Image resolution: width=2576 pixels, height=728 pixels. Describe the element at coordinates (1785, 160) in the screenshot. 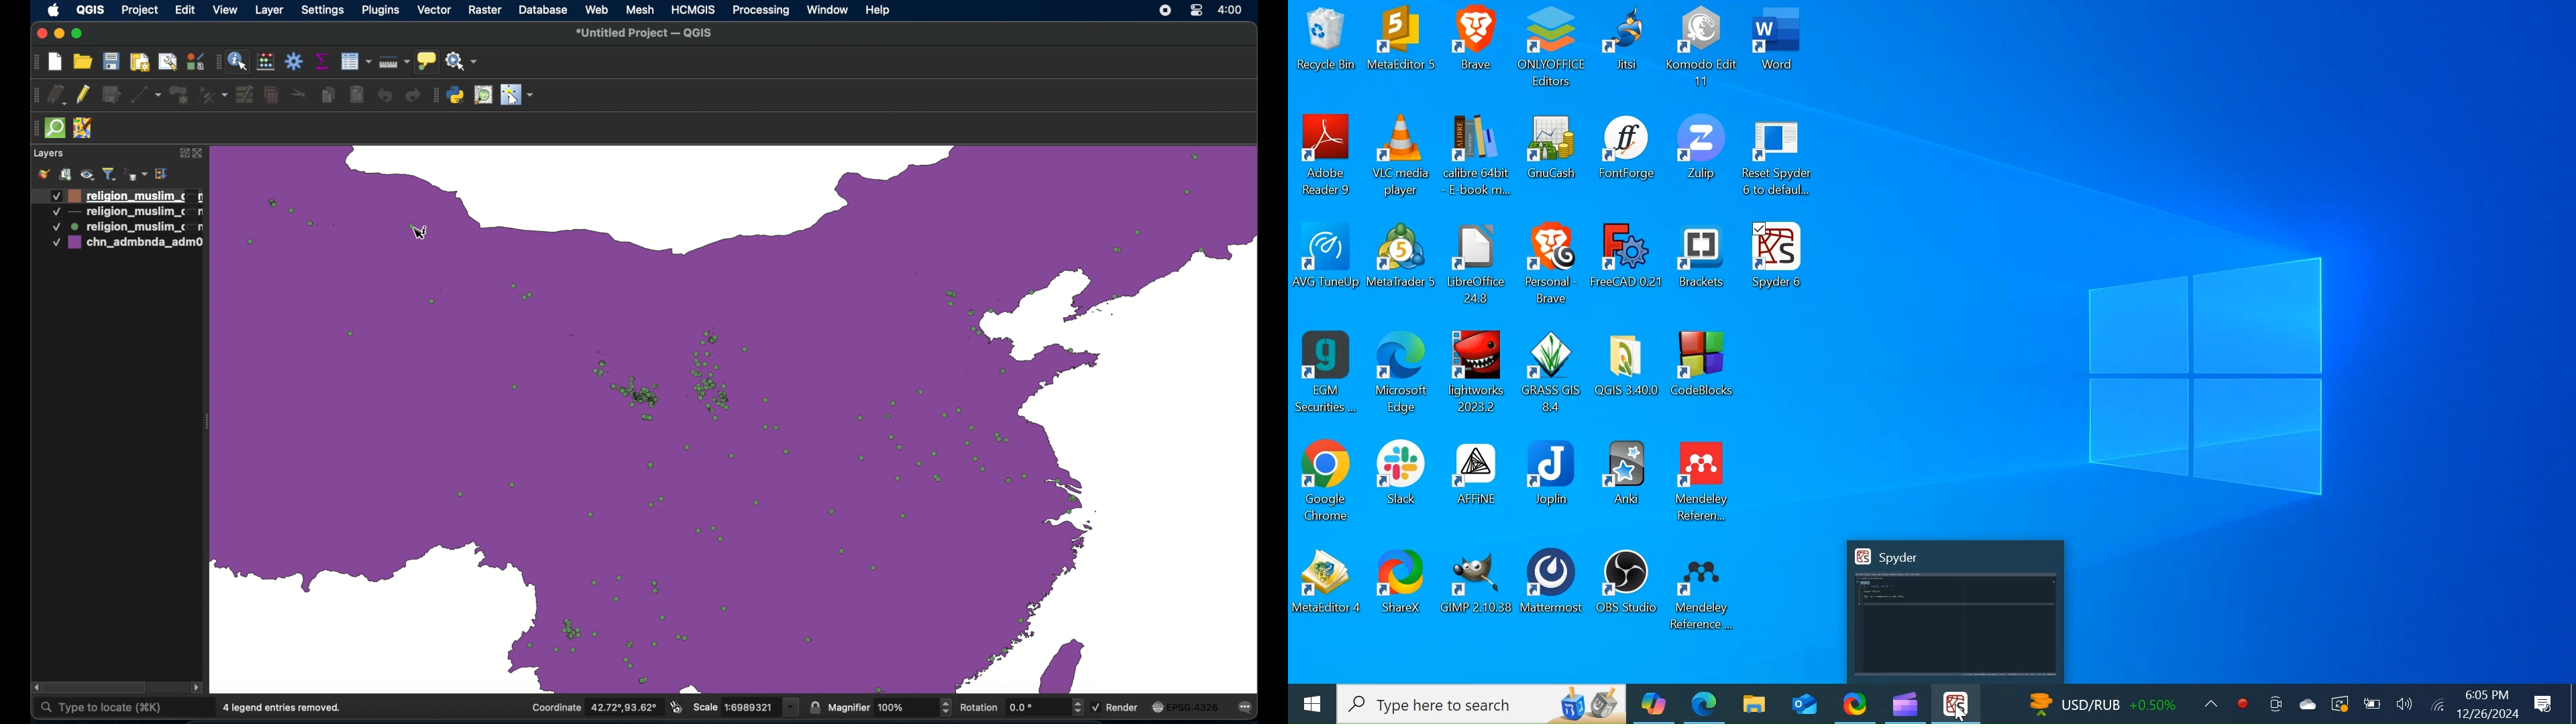

I see `Reset Spyder` at that location.